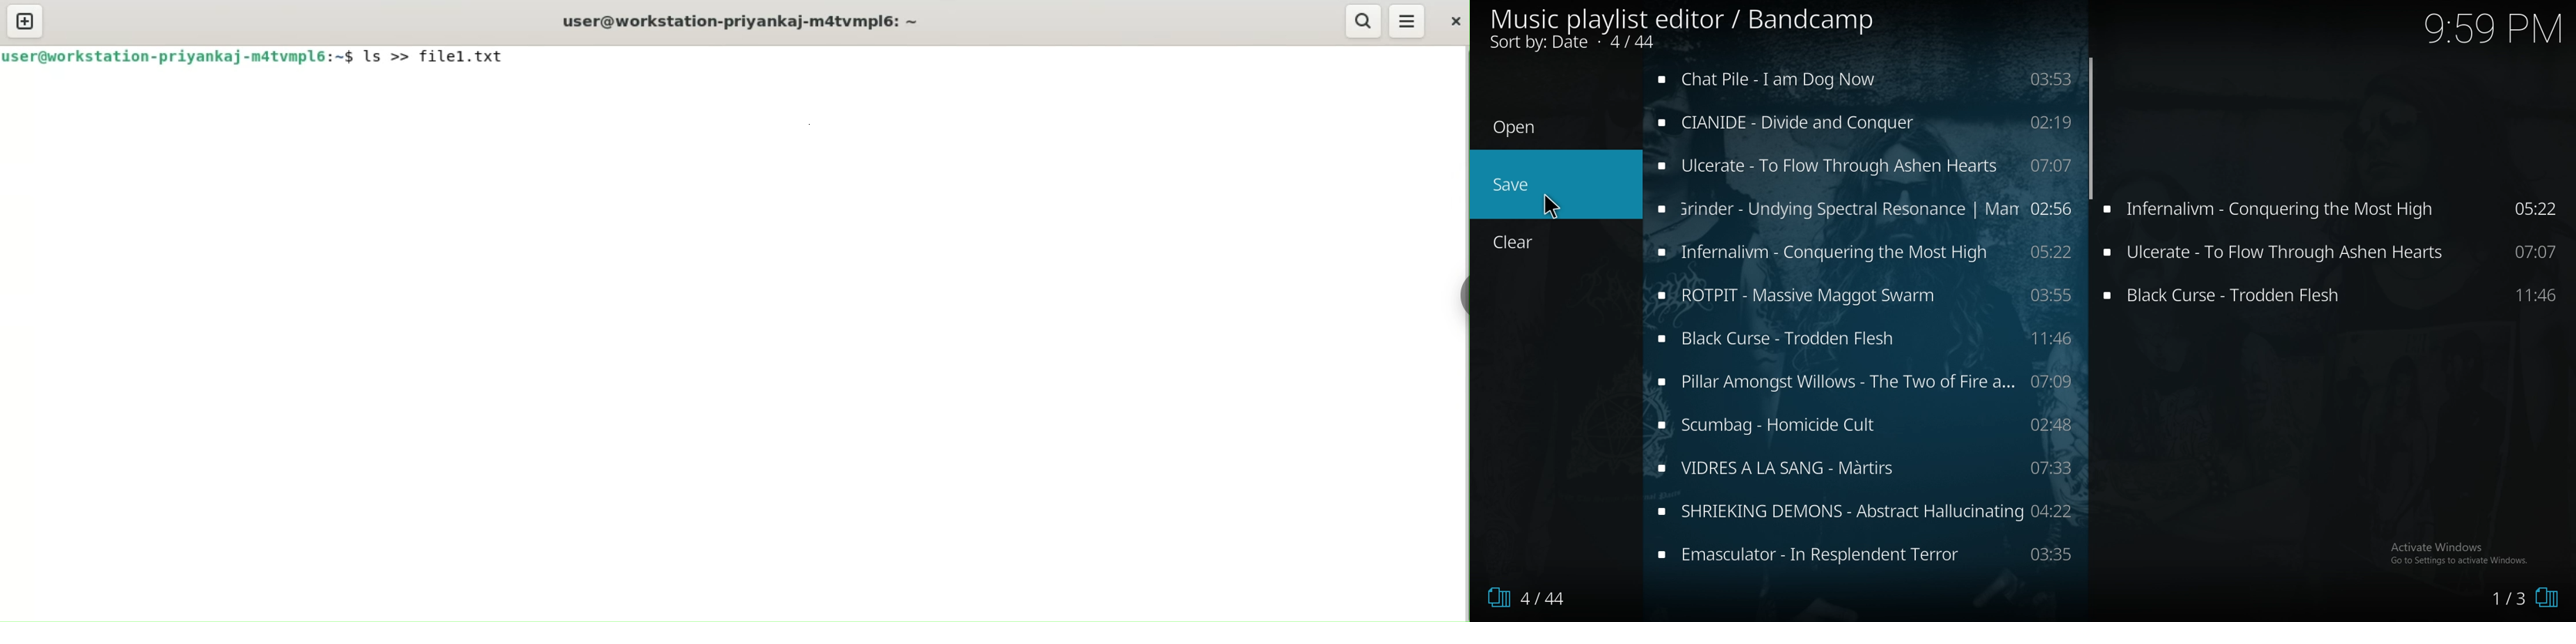 The image size is (2576, 644). I want to click on music, so click(1866, 166).